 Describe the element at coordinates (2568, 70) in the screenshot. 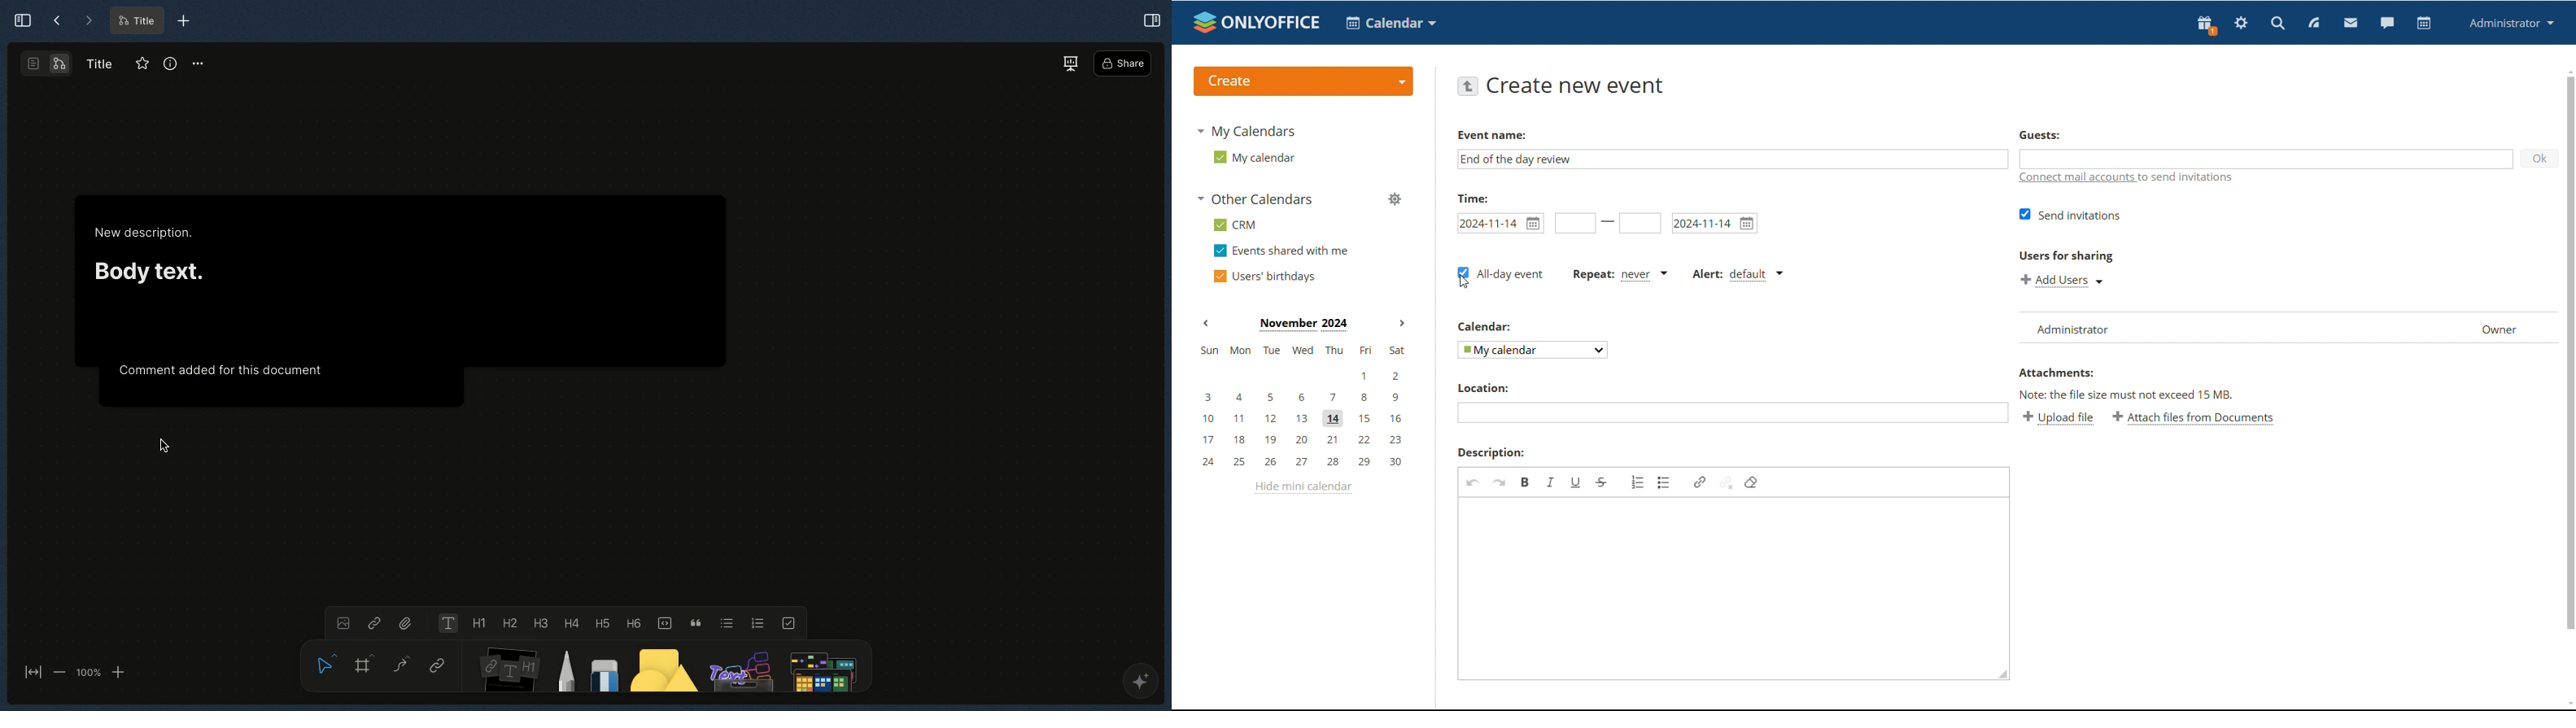

I see `scroll up` at that location.